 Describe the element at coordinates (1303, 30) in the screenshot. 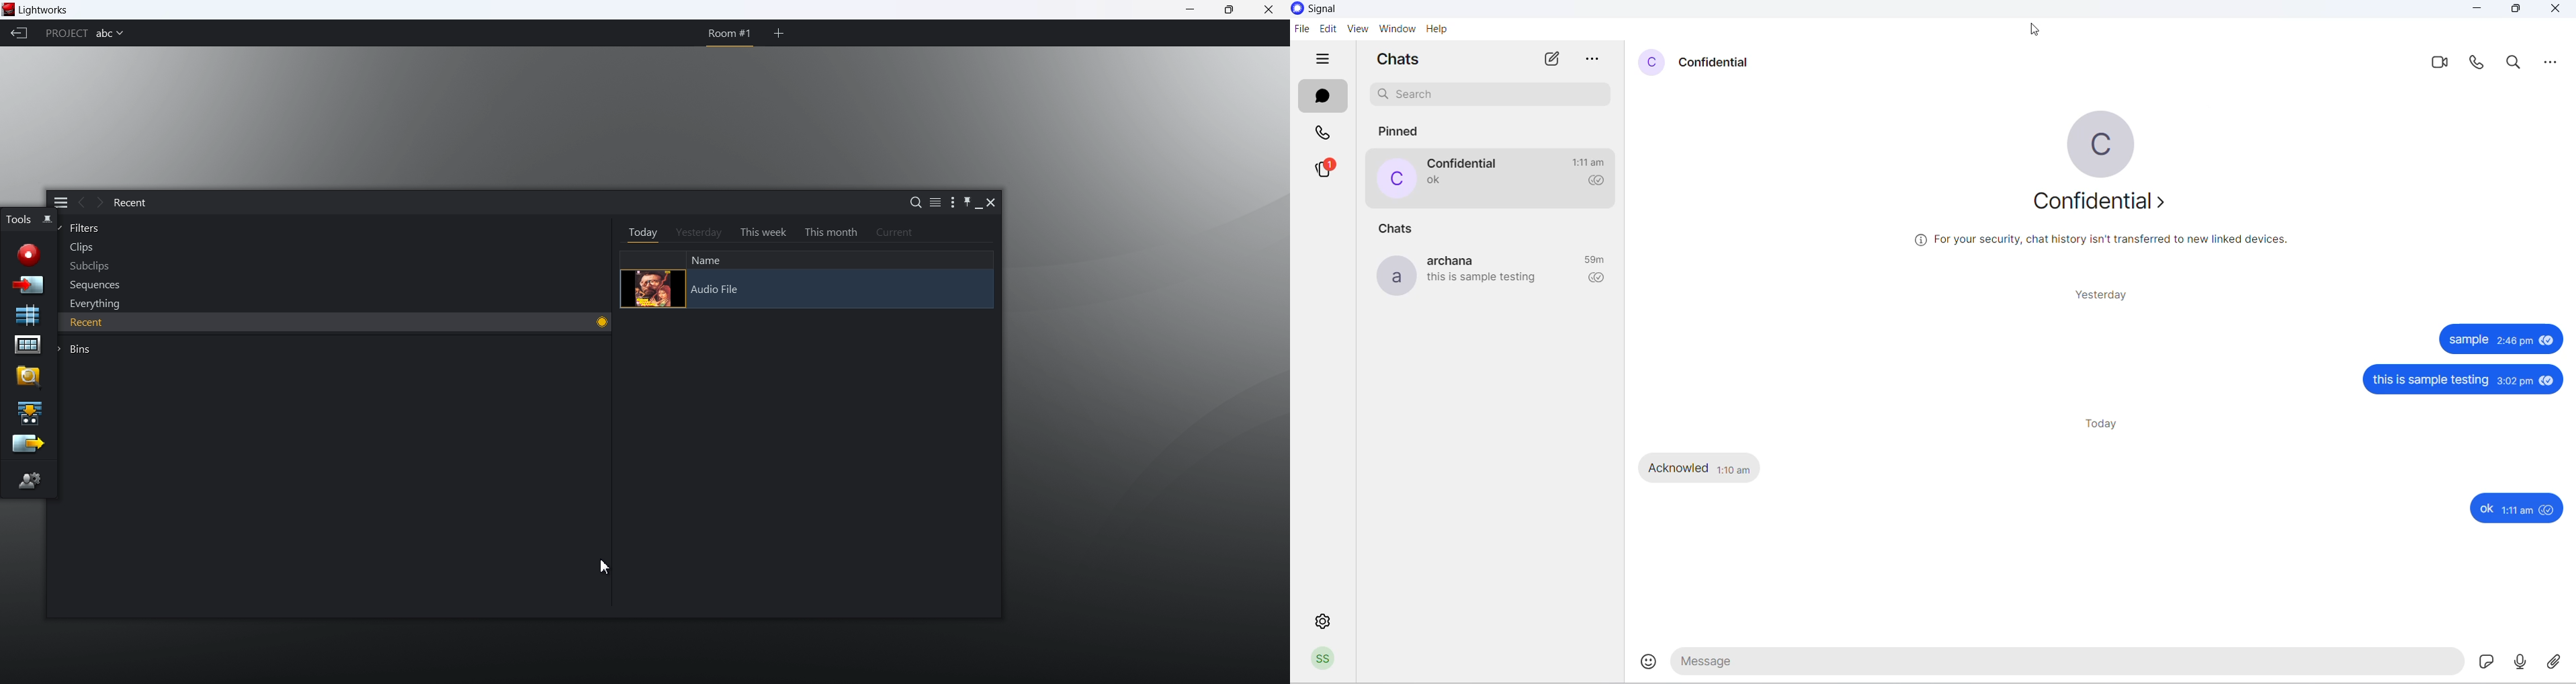

I see `file` at that location.